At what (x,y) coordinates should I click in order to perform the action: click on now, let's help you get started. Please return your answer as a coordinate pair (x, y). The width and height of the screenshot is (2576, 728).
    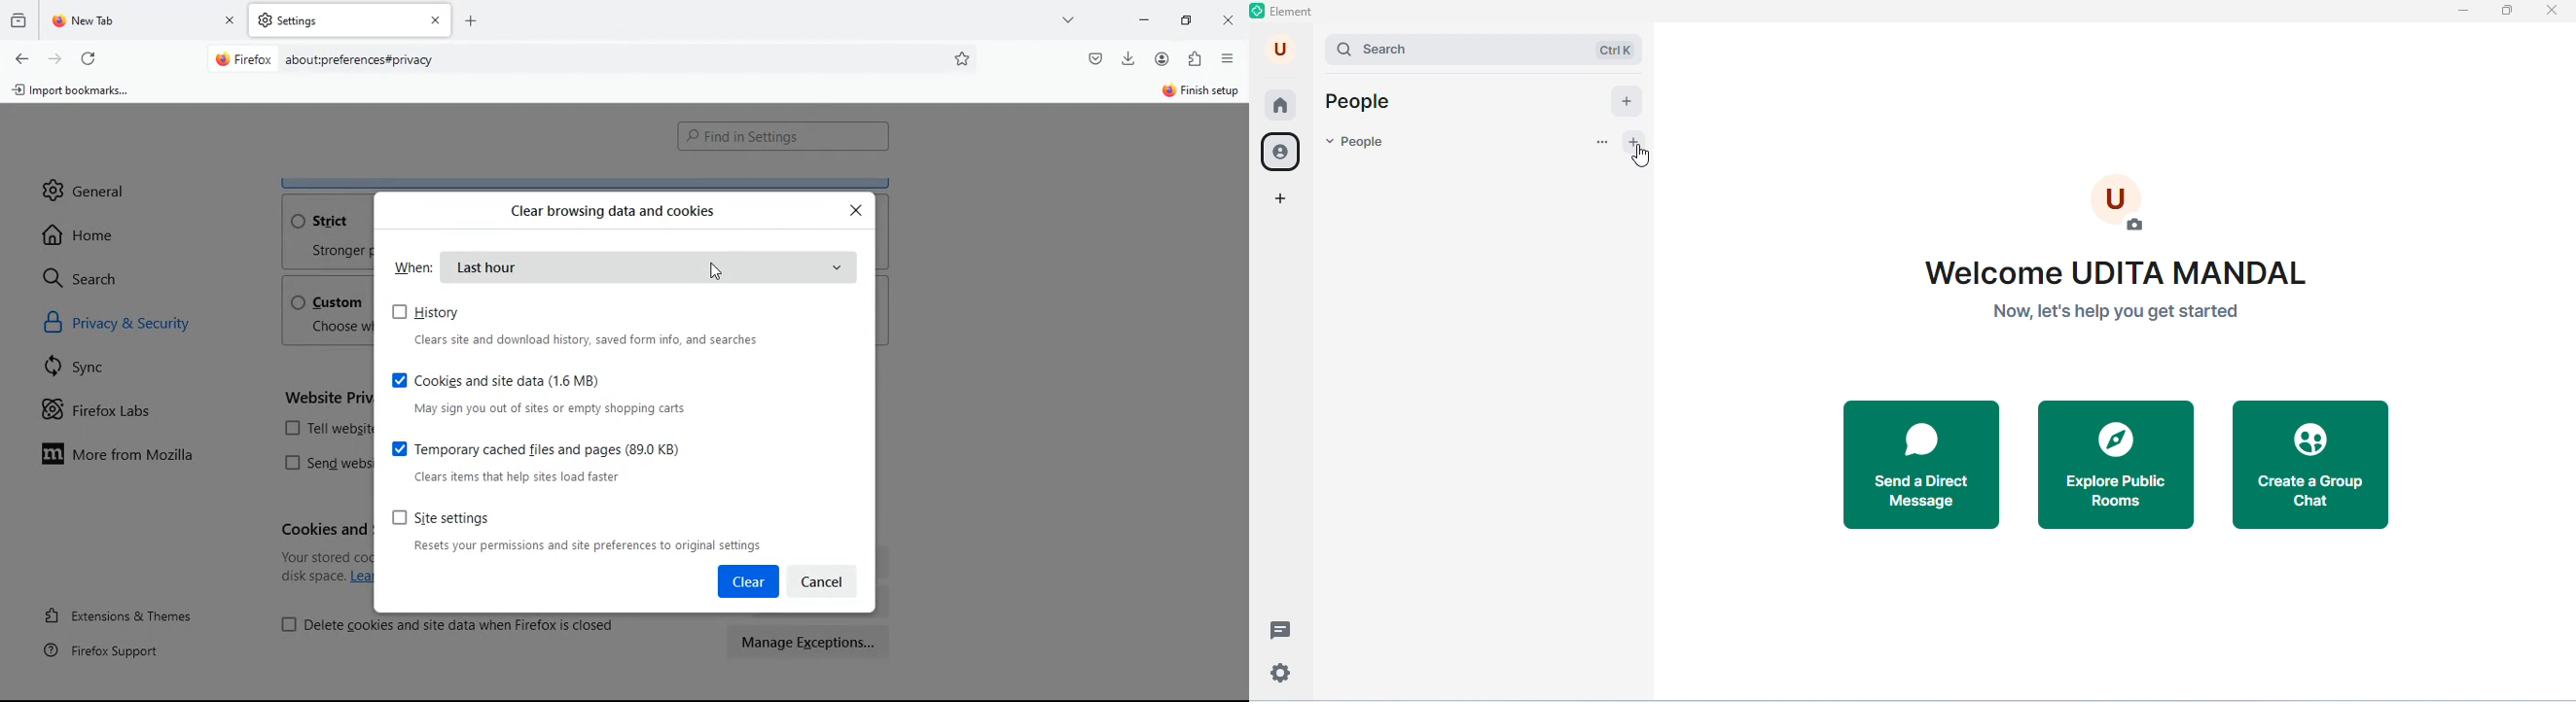
    Looking at the image, I should click on (2115, 310).